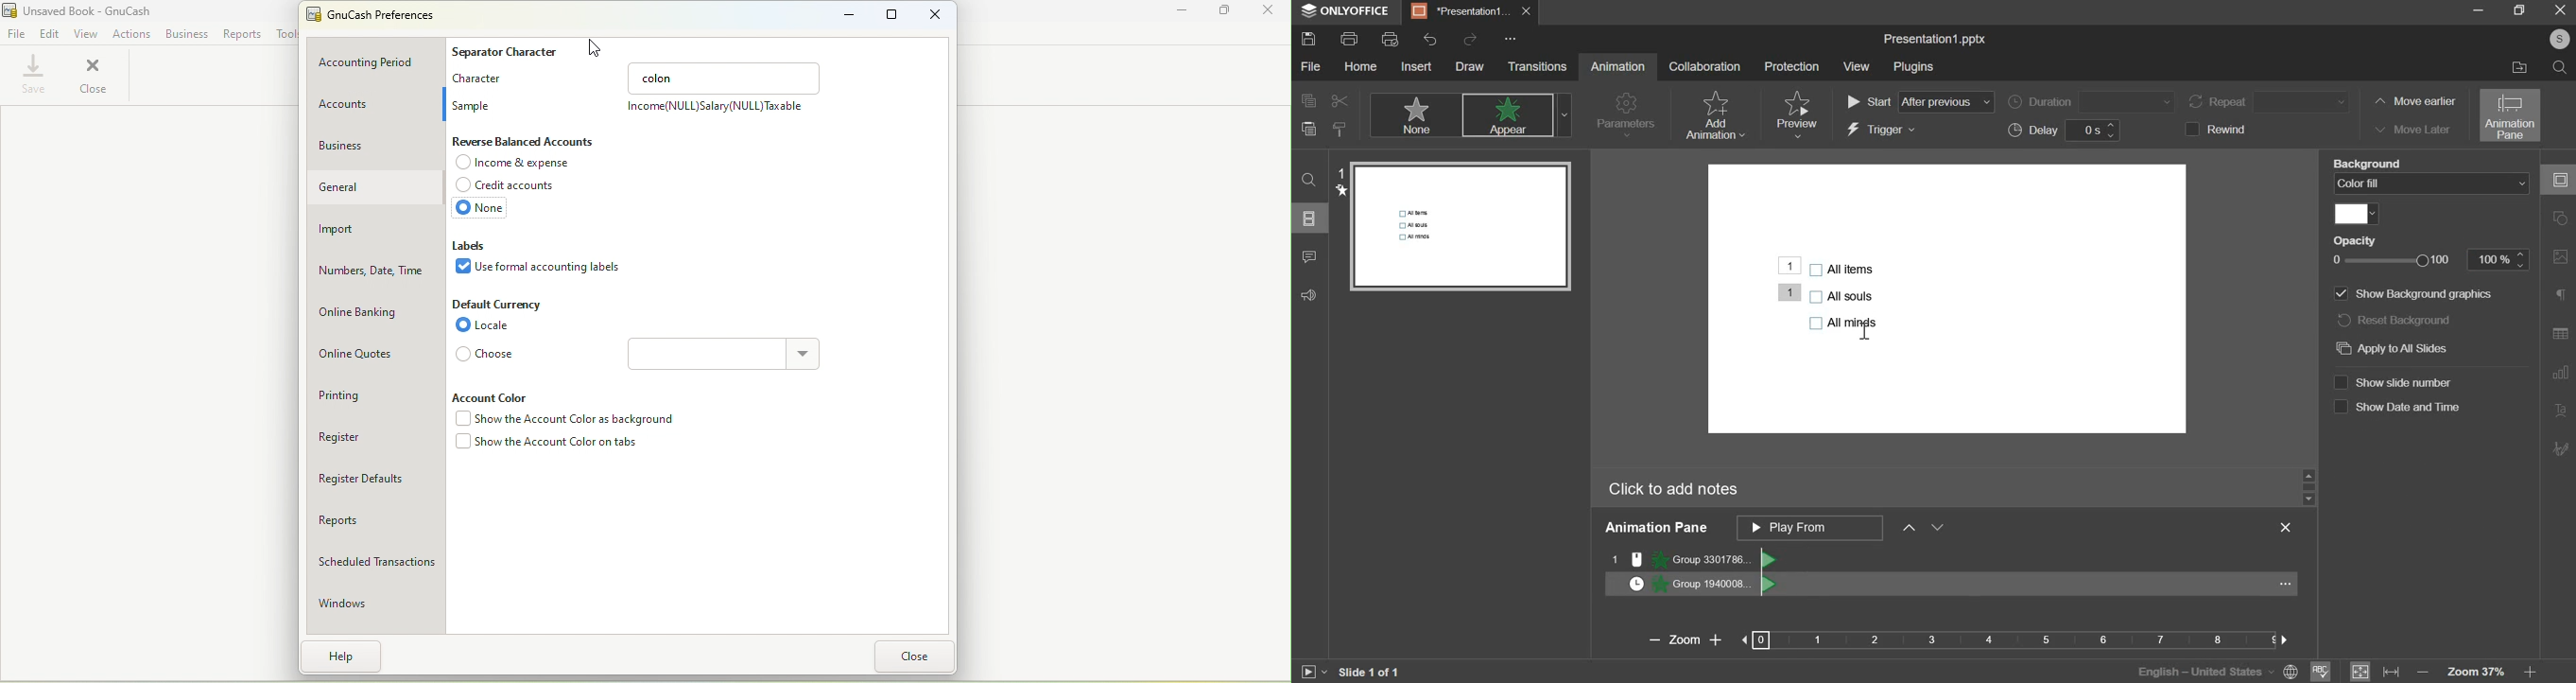 This screenshot has height=700, width=2576. I want to click on Income and expense, so click(516, 163).